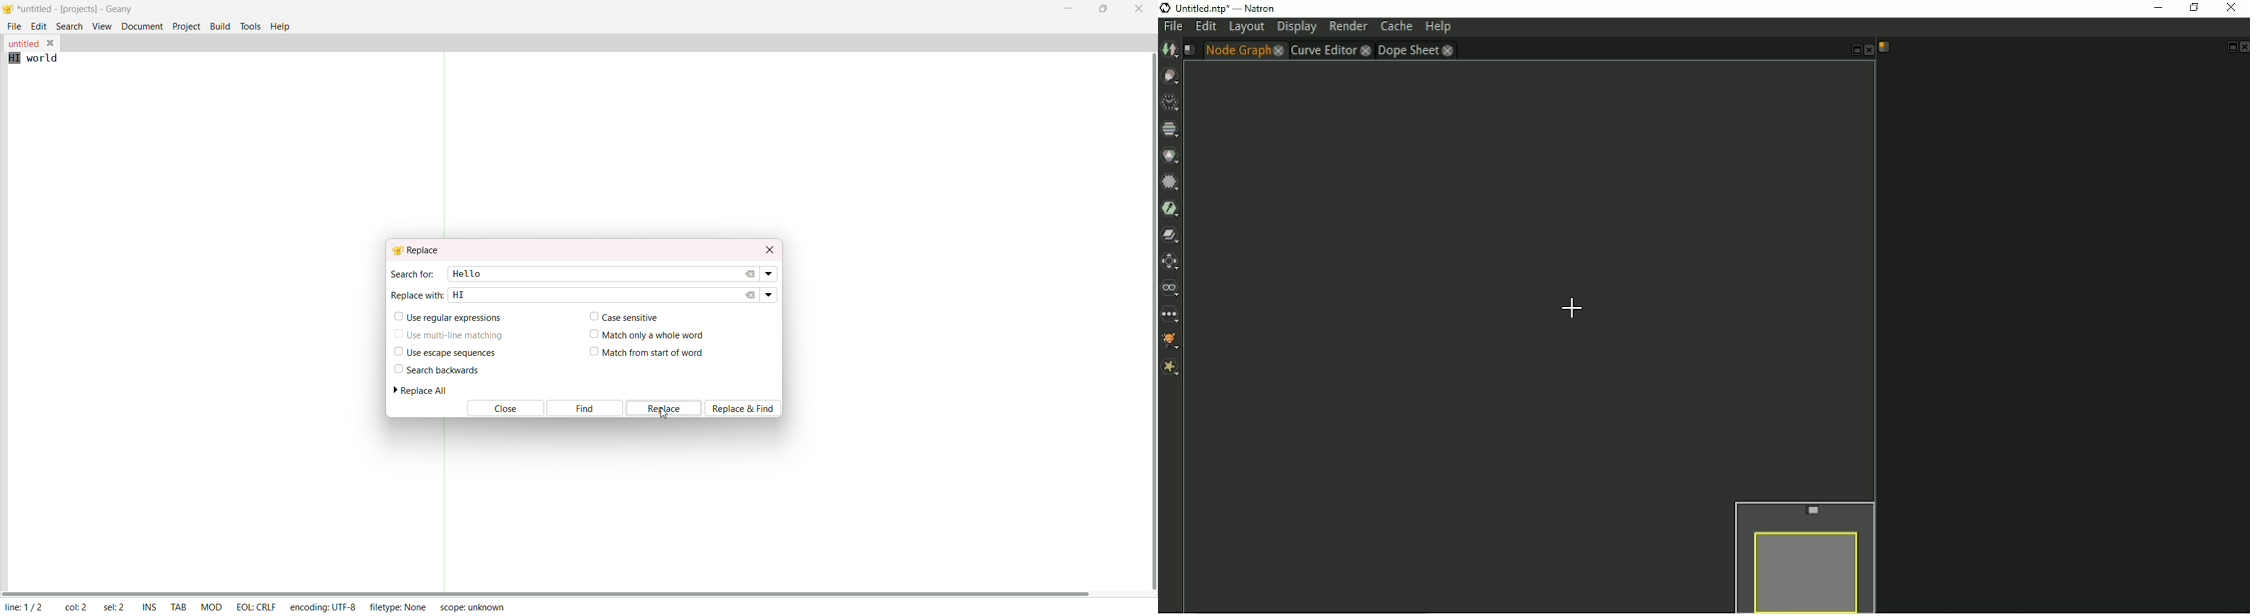 This screenshot has width=2268, height=616. What do you see at coordinates (179, 608) in the screenshot?
I see `tab` at bounding box center [179, 608].